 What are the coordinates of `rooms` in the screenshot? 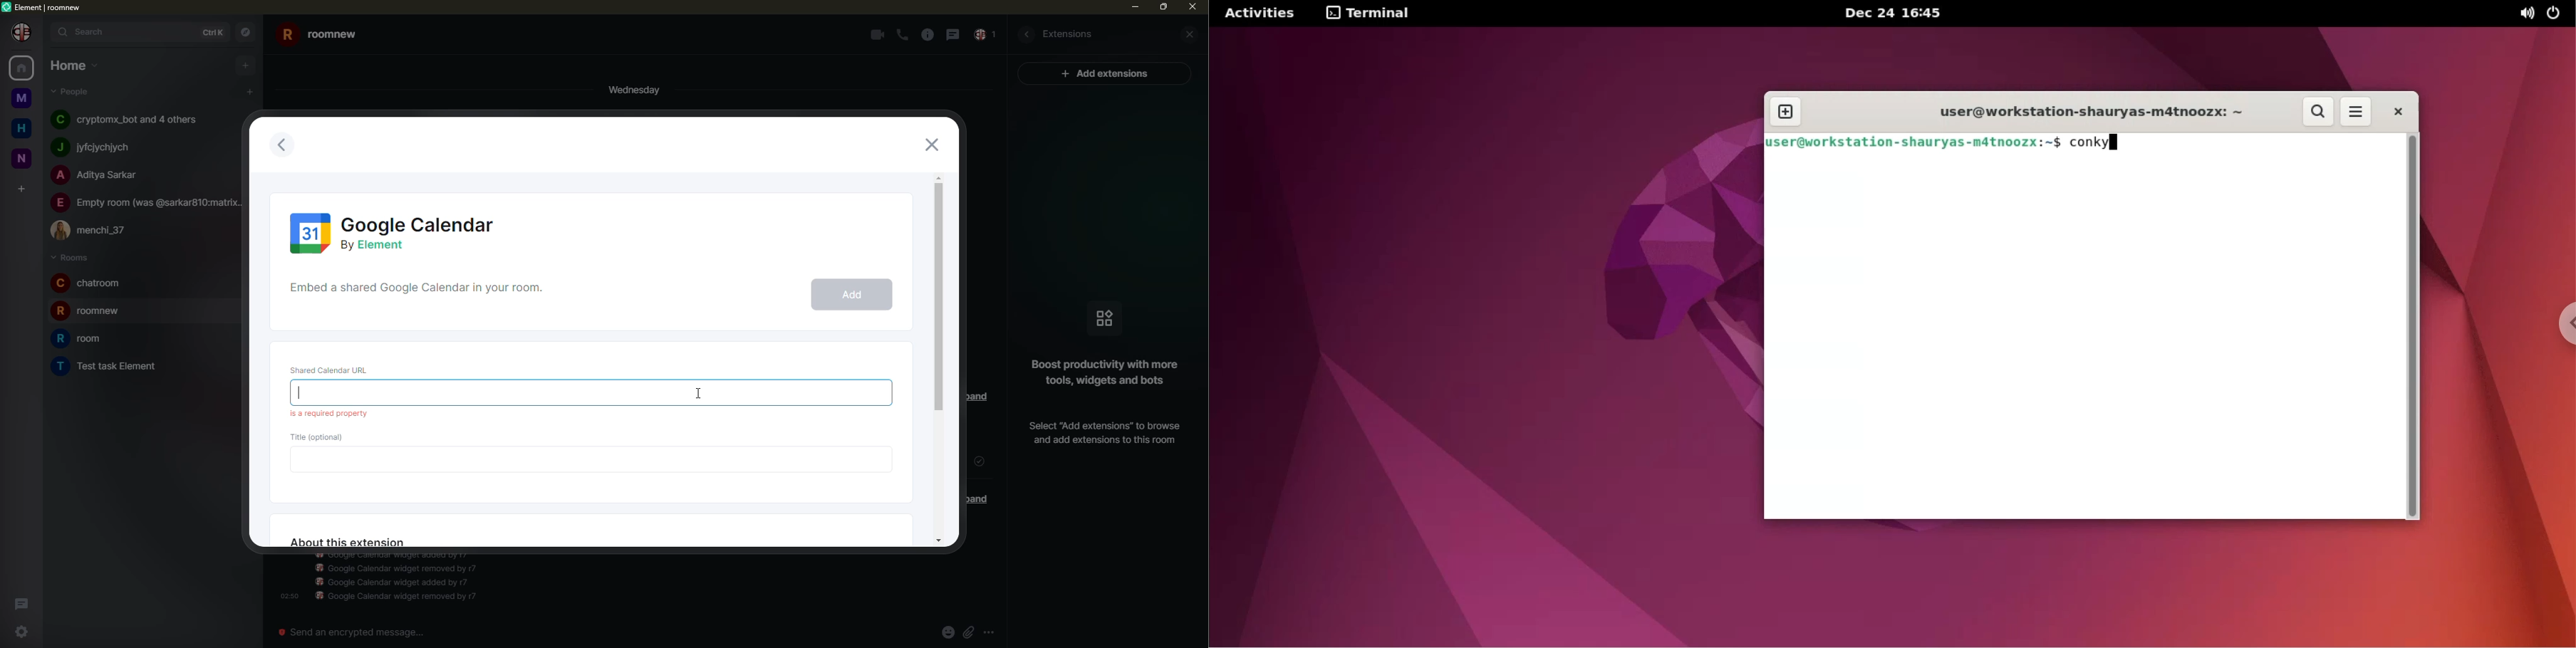 It's located at (70, 257).